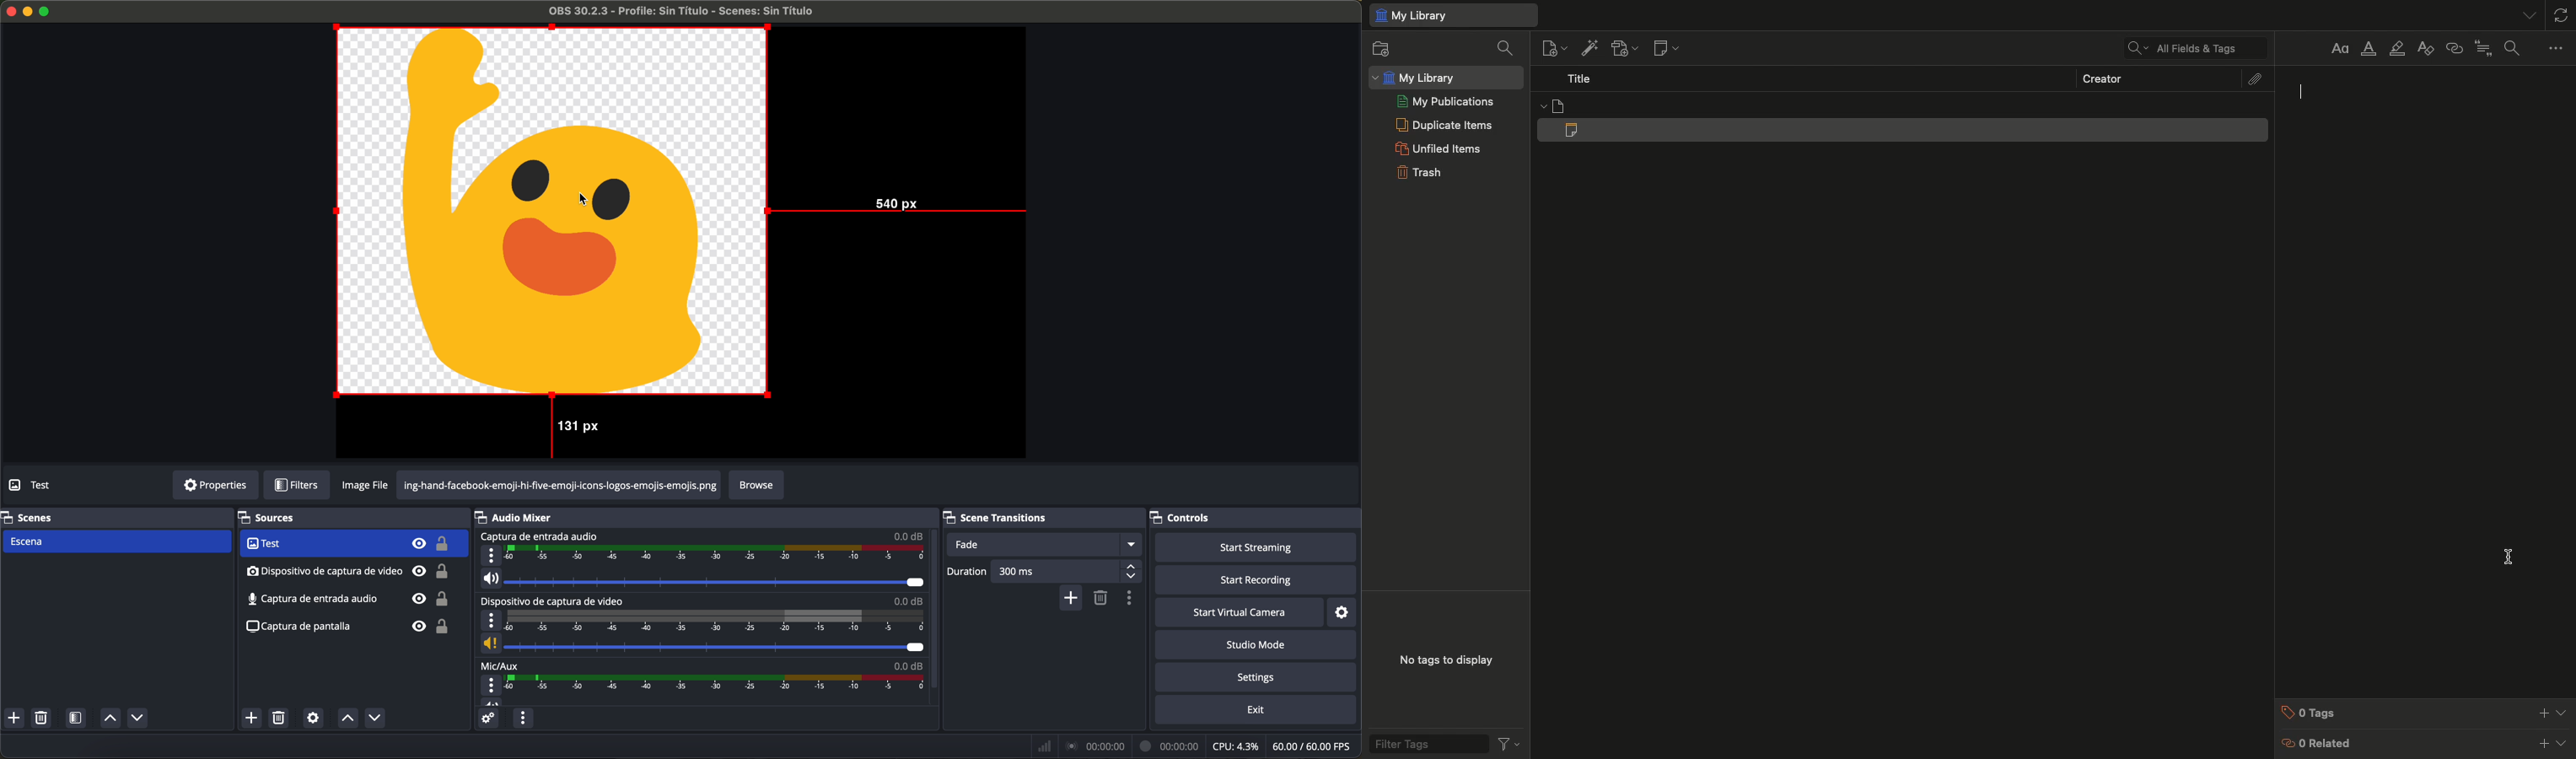  Describe the element at coordinates (1102, 598) in the screenshot. I see `remove configurable transition` at that location.